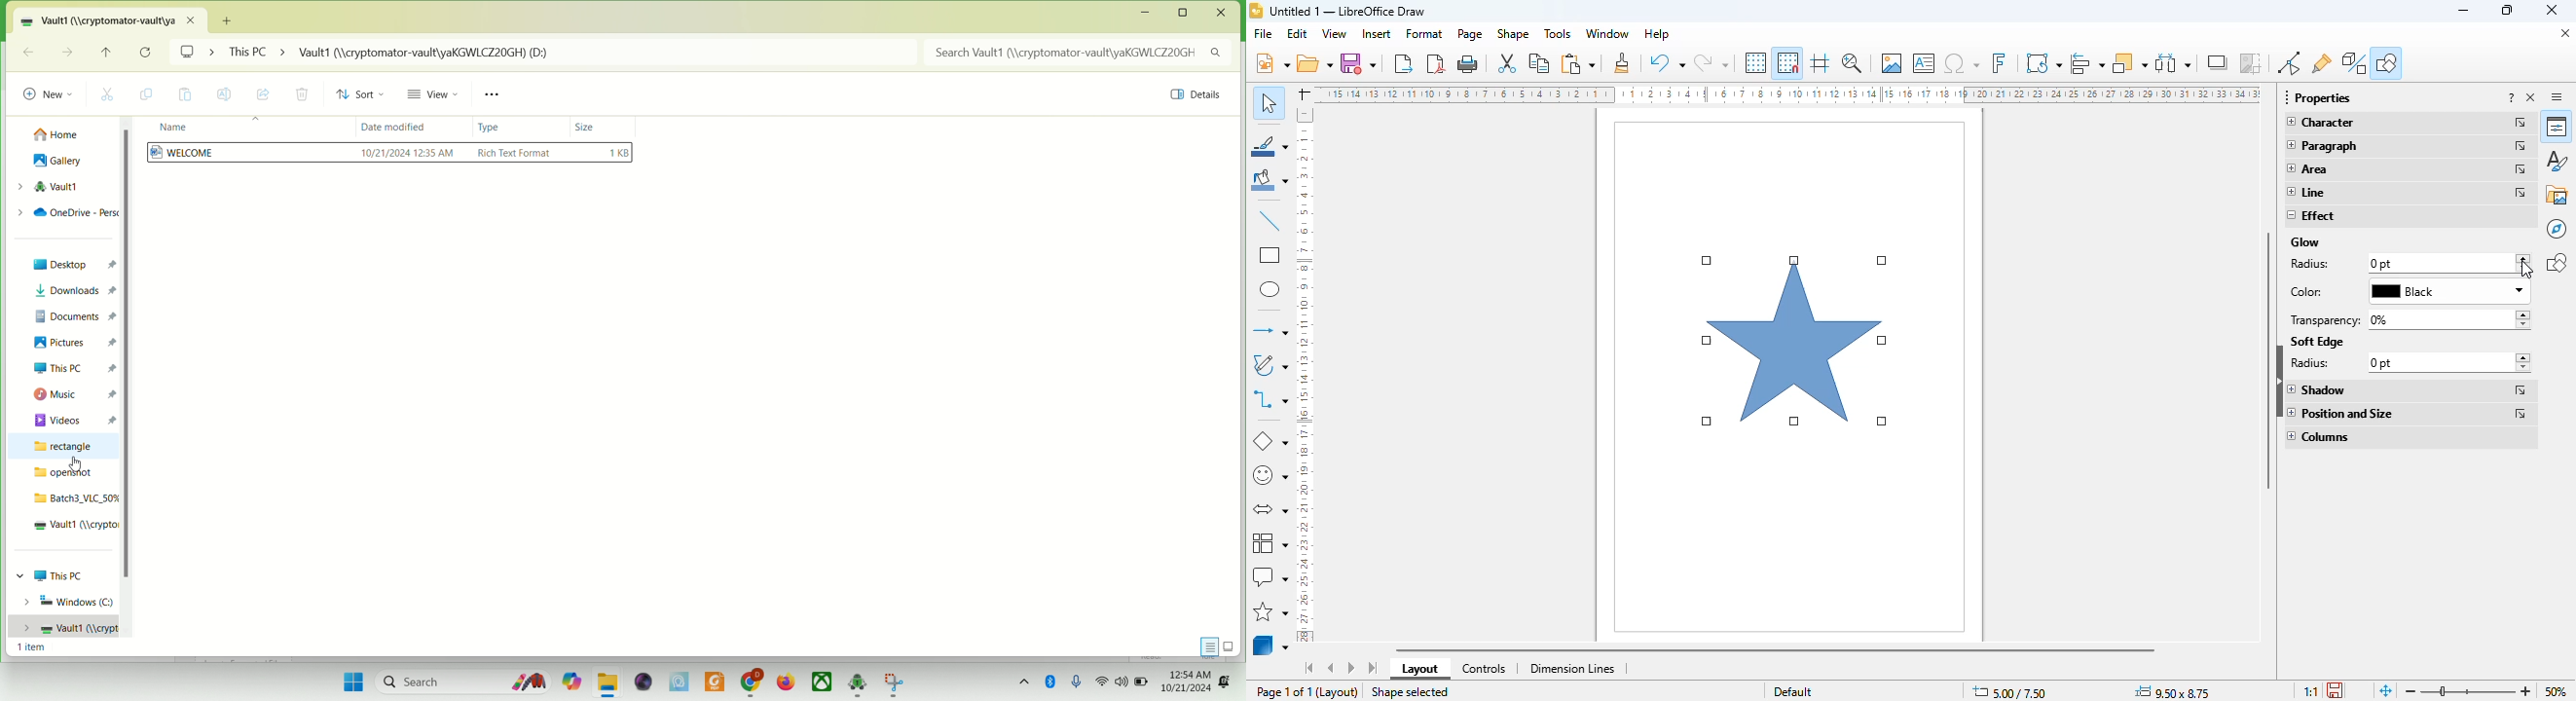 This screenshot has height=728, width=2576. I want to click on character, so click(2322, 121).